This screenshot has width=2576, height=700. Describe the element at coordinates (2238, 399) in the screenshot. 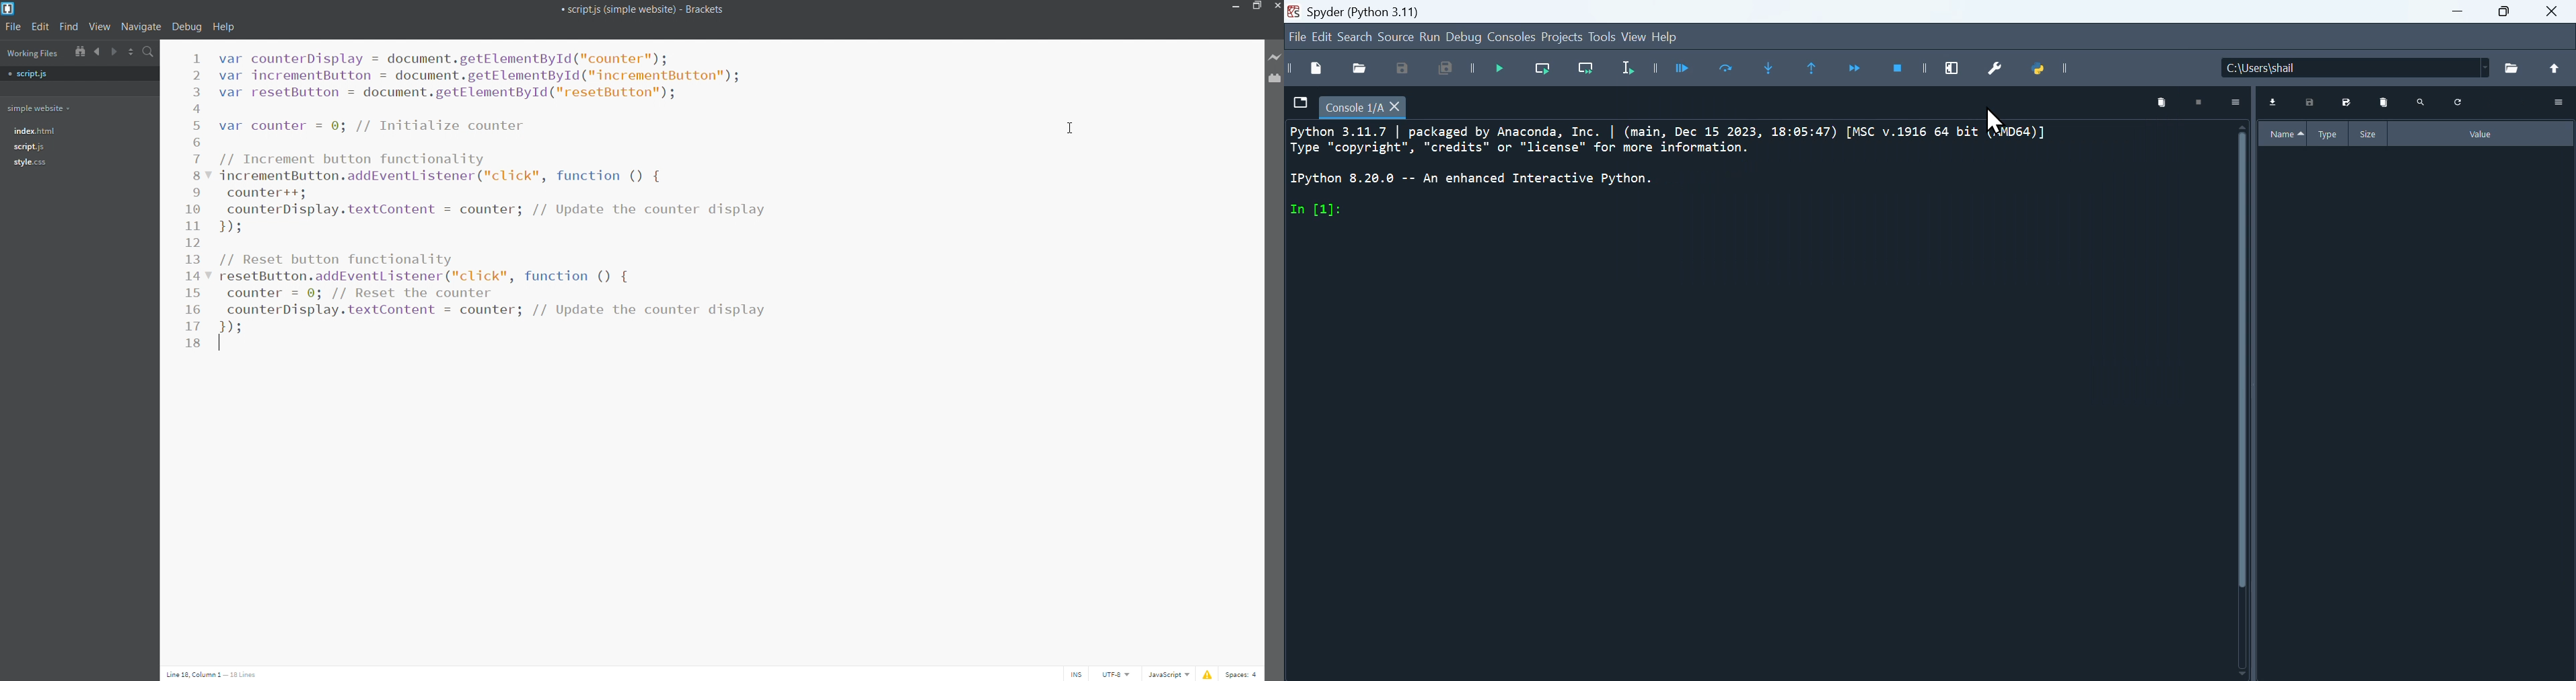

I see `Vertical scroll bar` at that location.